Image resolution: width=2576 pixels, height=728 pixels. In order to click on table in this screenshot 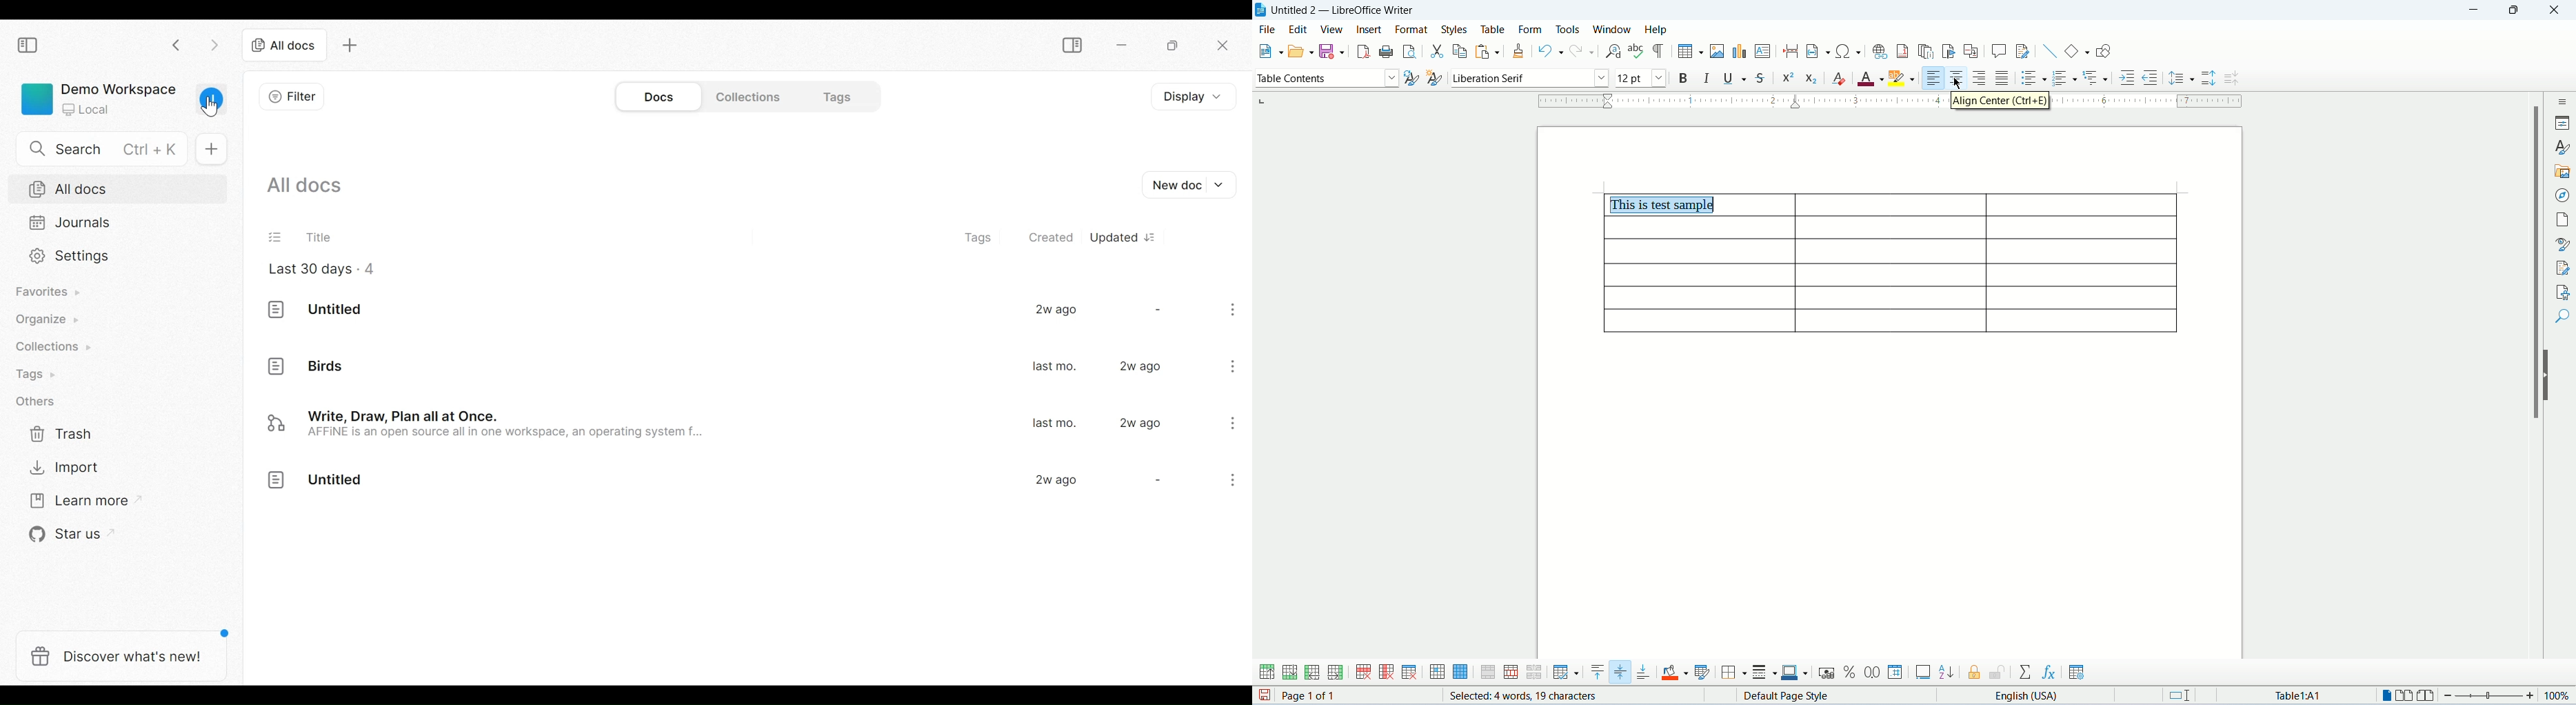, I will do `click(1889, 277)`.